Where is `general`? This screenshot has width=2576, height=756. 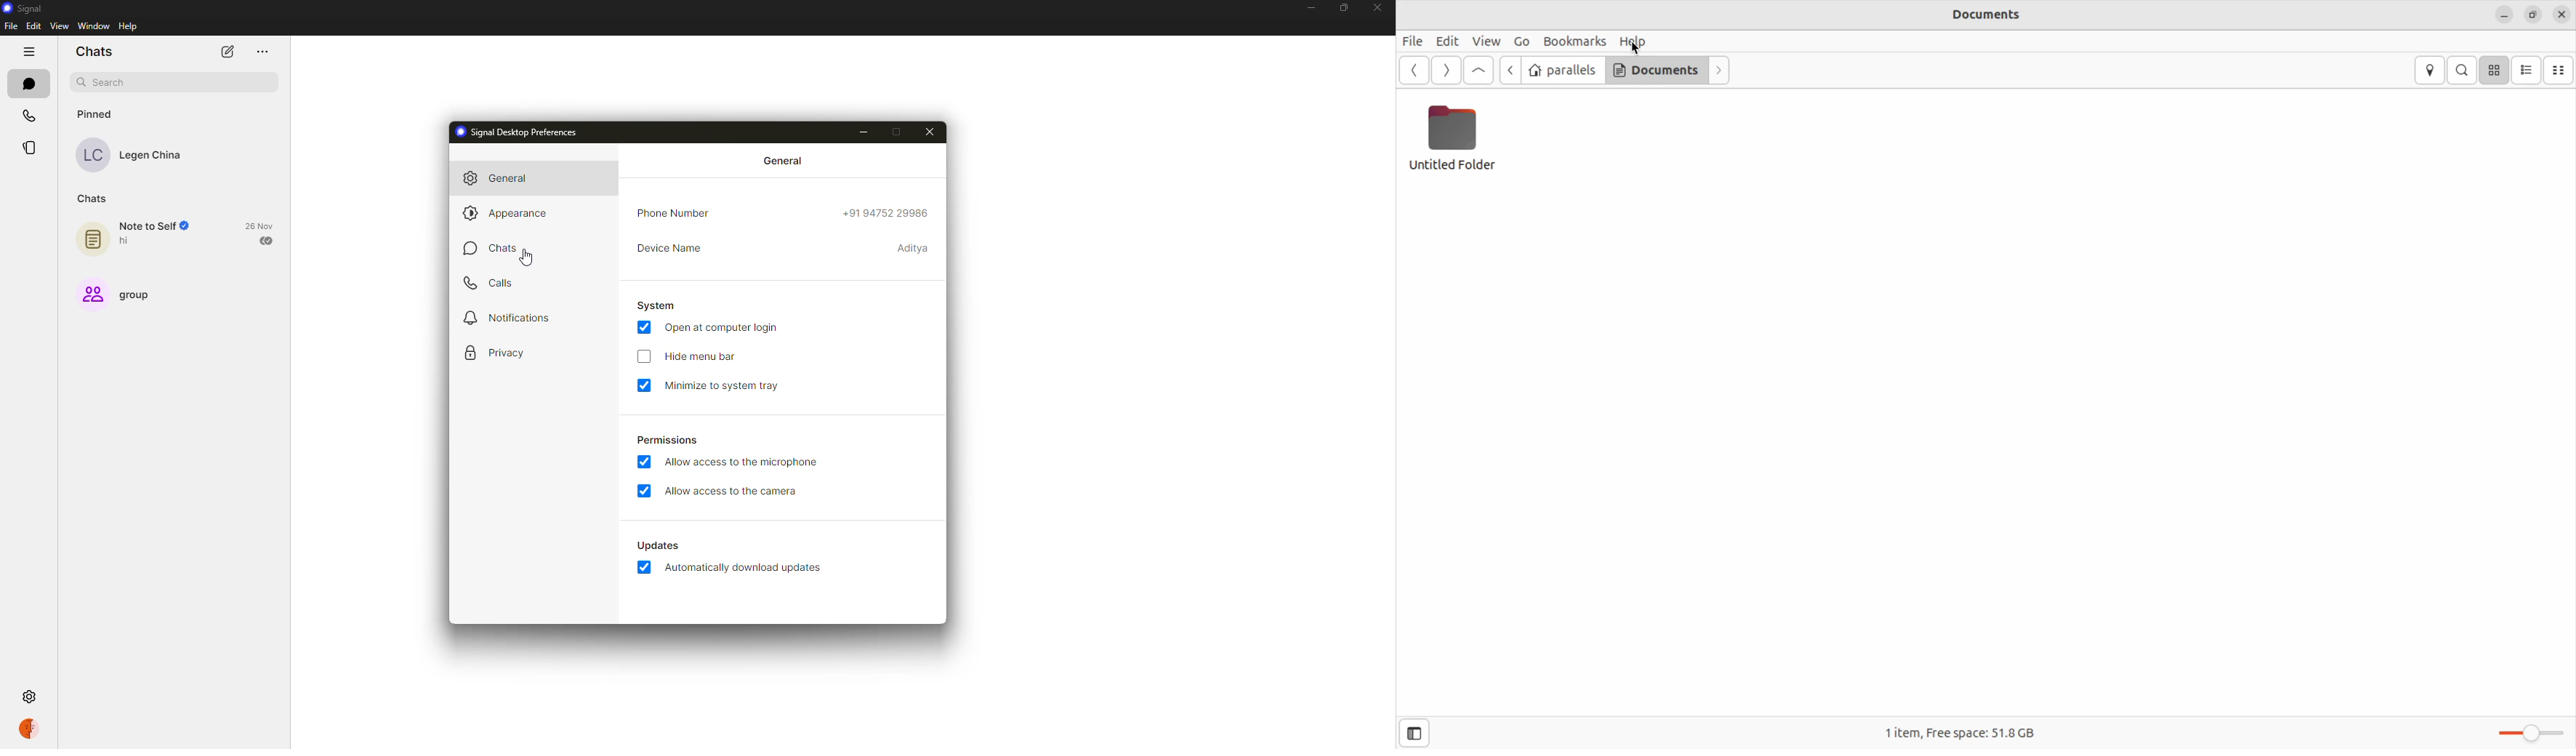
general is located at coordinates (786, 162).